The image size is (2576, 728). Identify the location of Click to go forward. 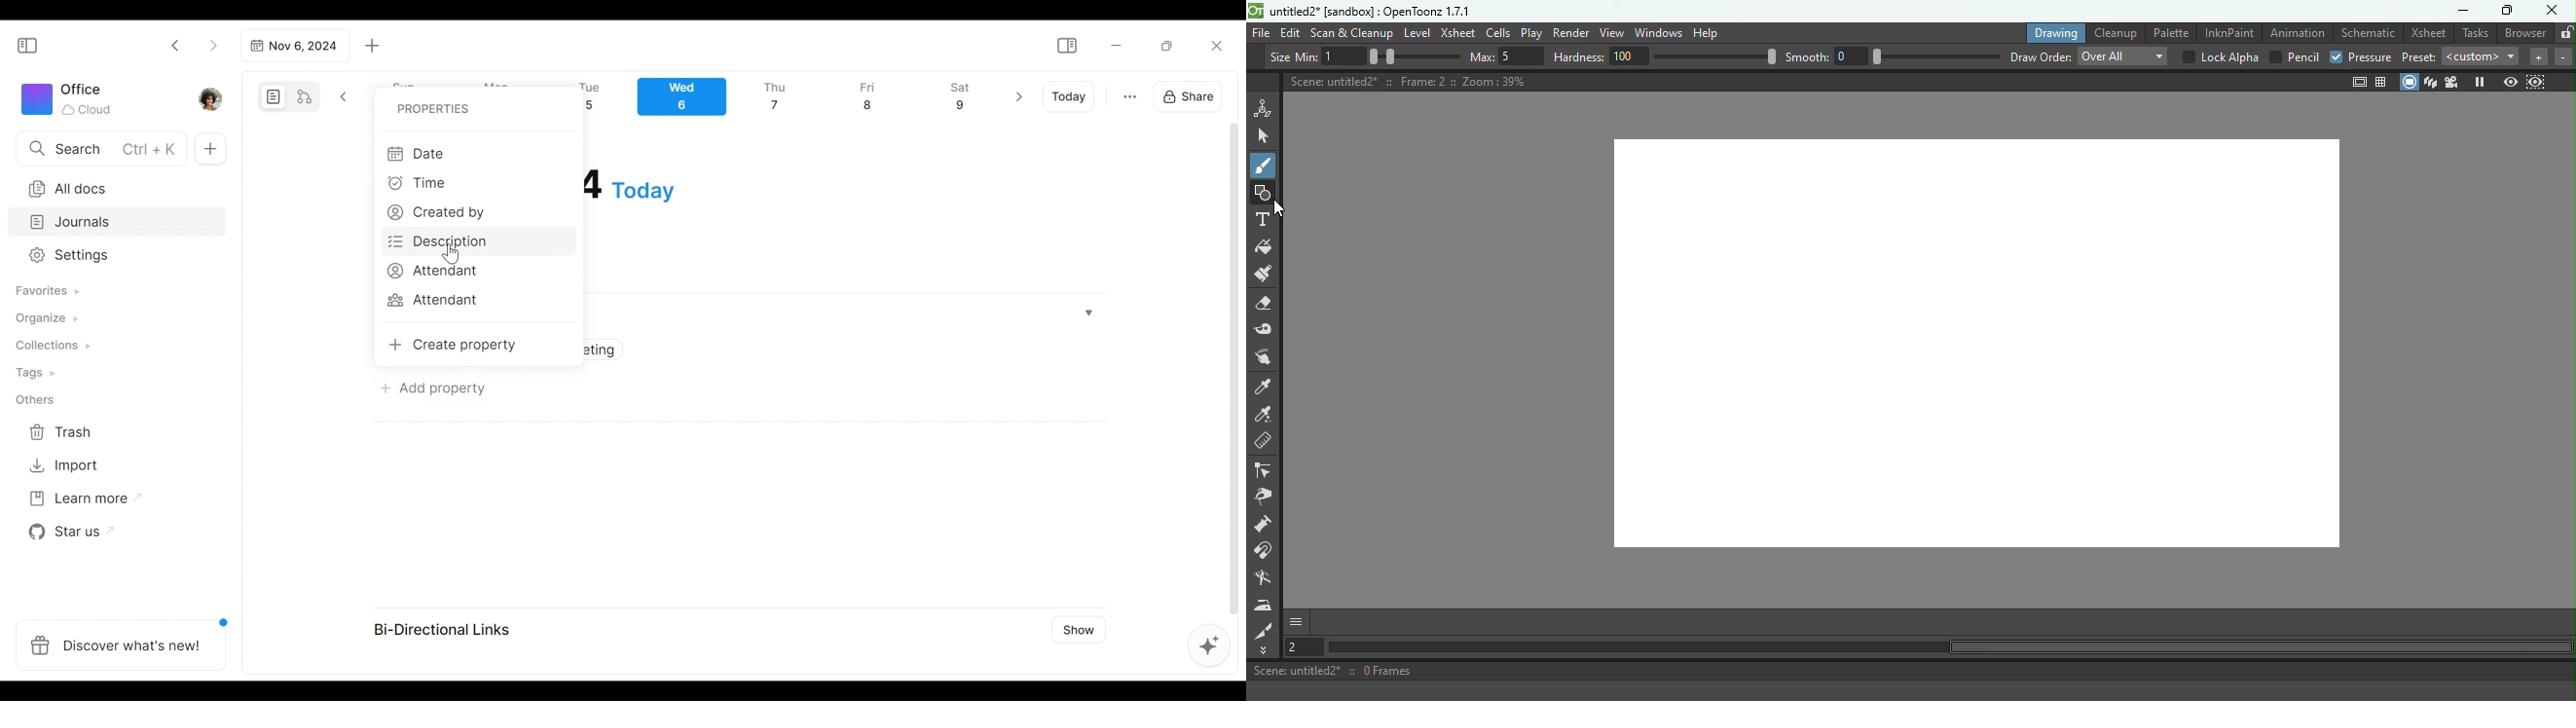
(213, 44).